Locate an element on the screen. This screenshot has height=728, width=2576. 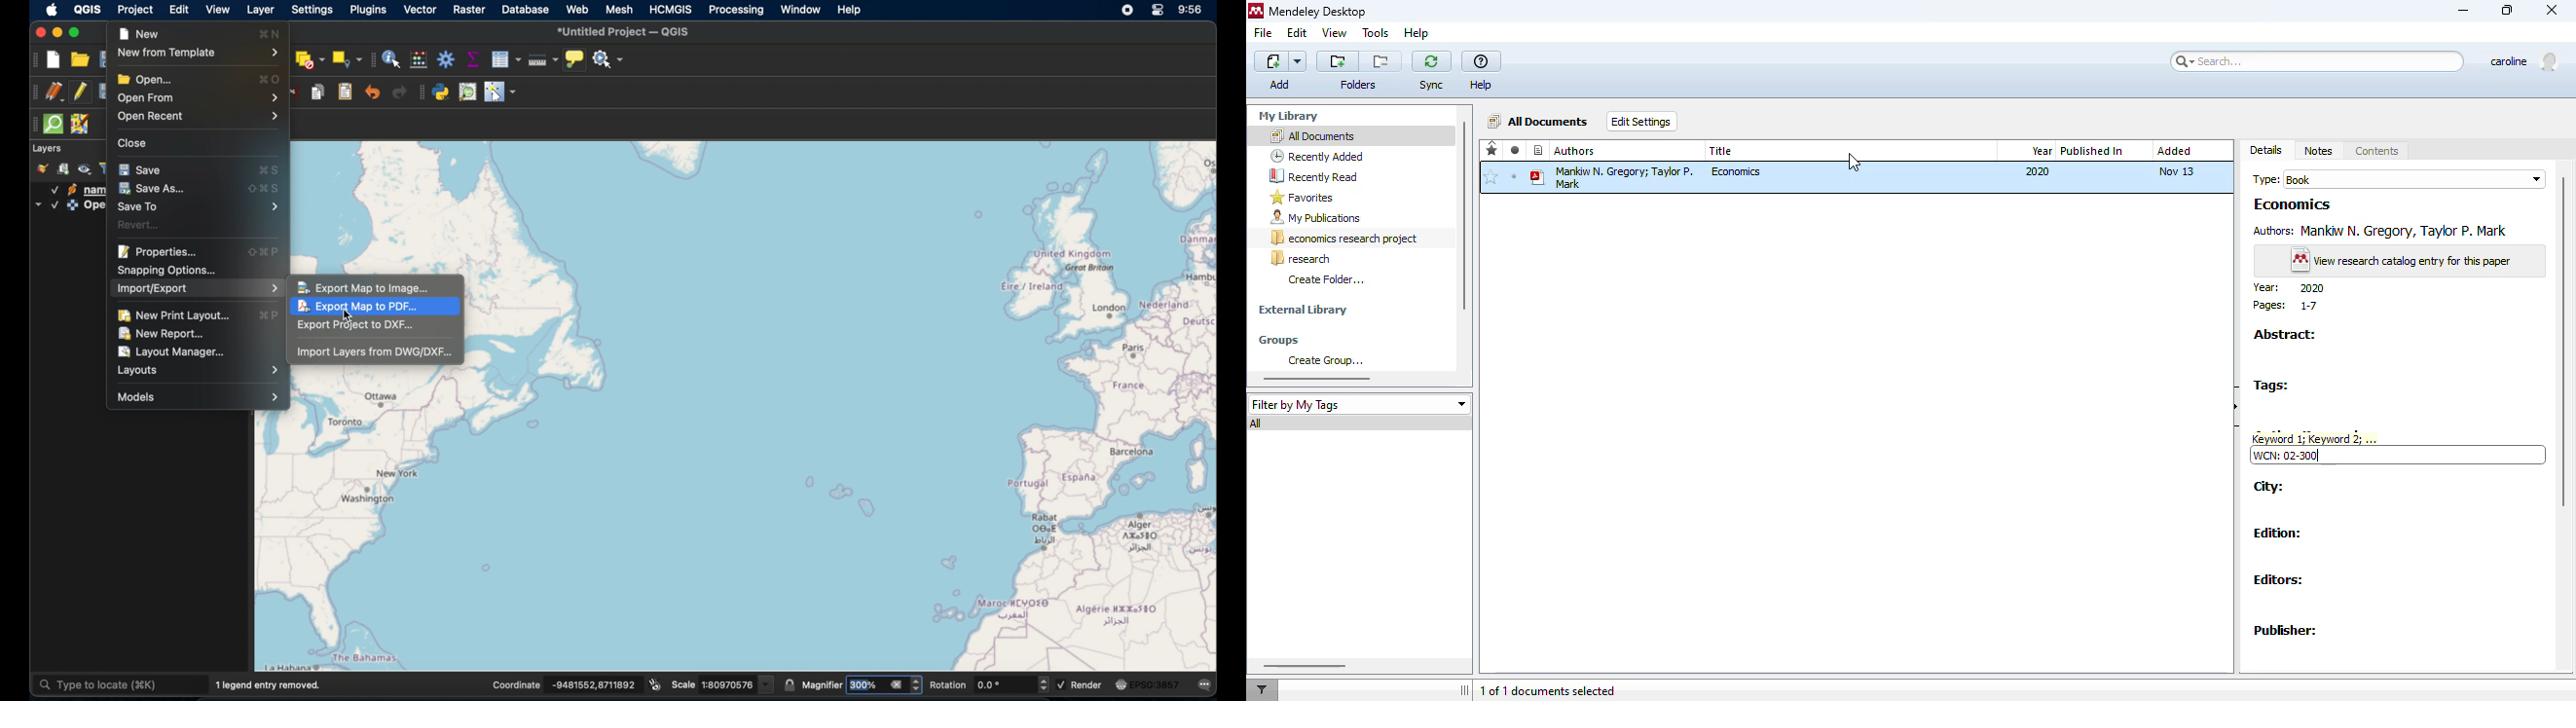
WCN: 02-300 is located at coordinates (2287, 455).